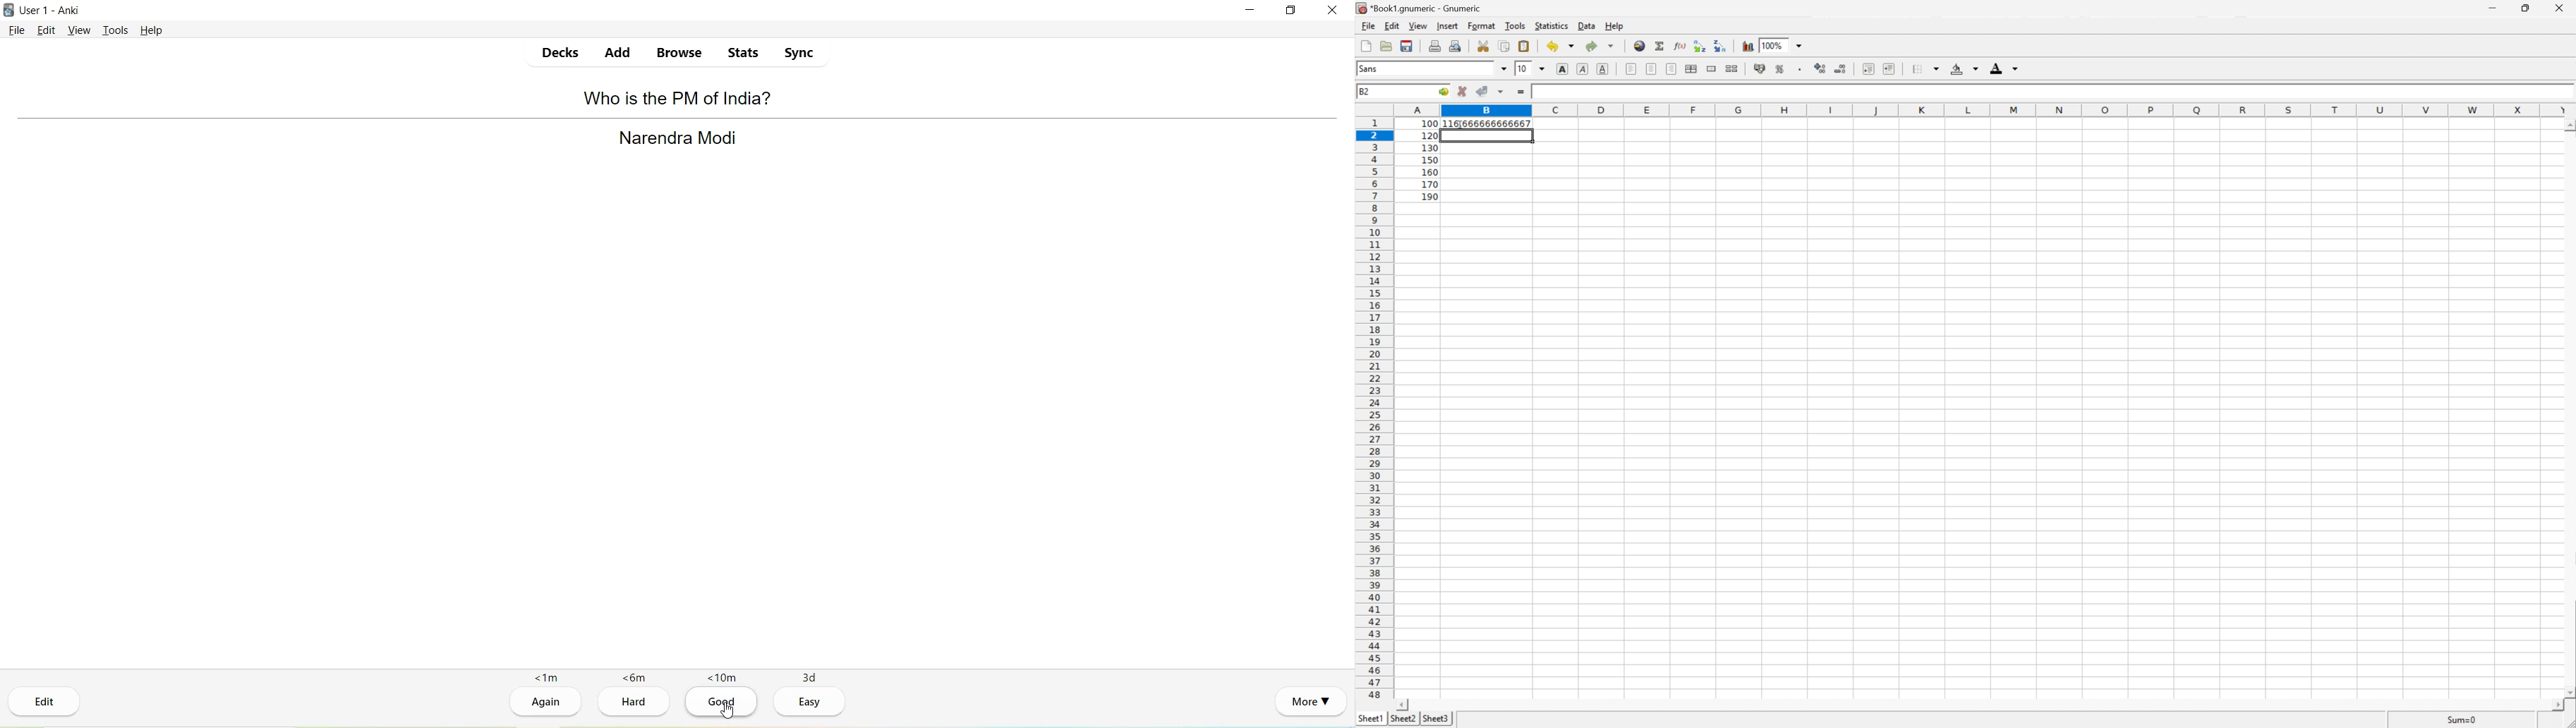 This screenshot has height=728, width=2576. What do you see at coordinates (2569, 125) in the screenshot?
I see `Scroll Up` at bounding box center [2569, 125].